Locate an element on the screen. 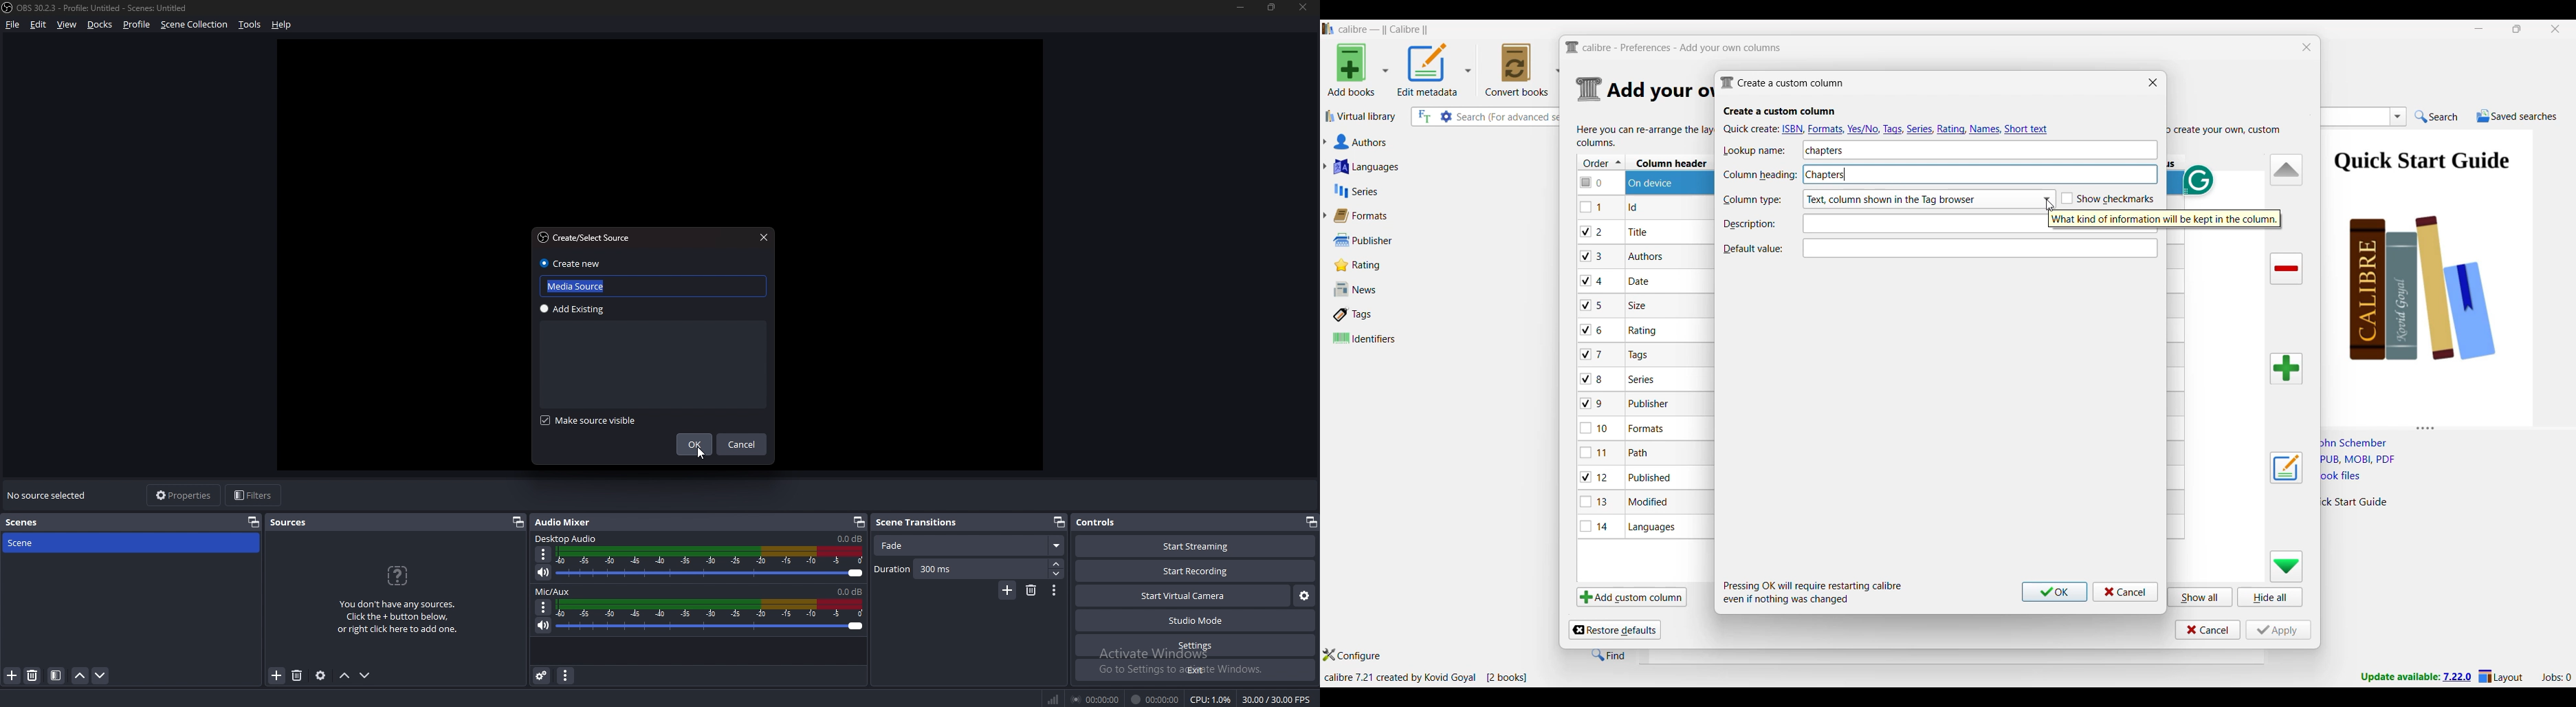  pop out is located at coordinates (1310, 523).